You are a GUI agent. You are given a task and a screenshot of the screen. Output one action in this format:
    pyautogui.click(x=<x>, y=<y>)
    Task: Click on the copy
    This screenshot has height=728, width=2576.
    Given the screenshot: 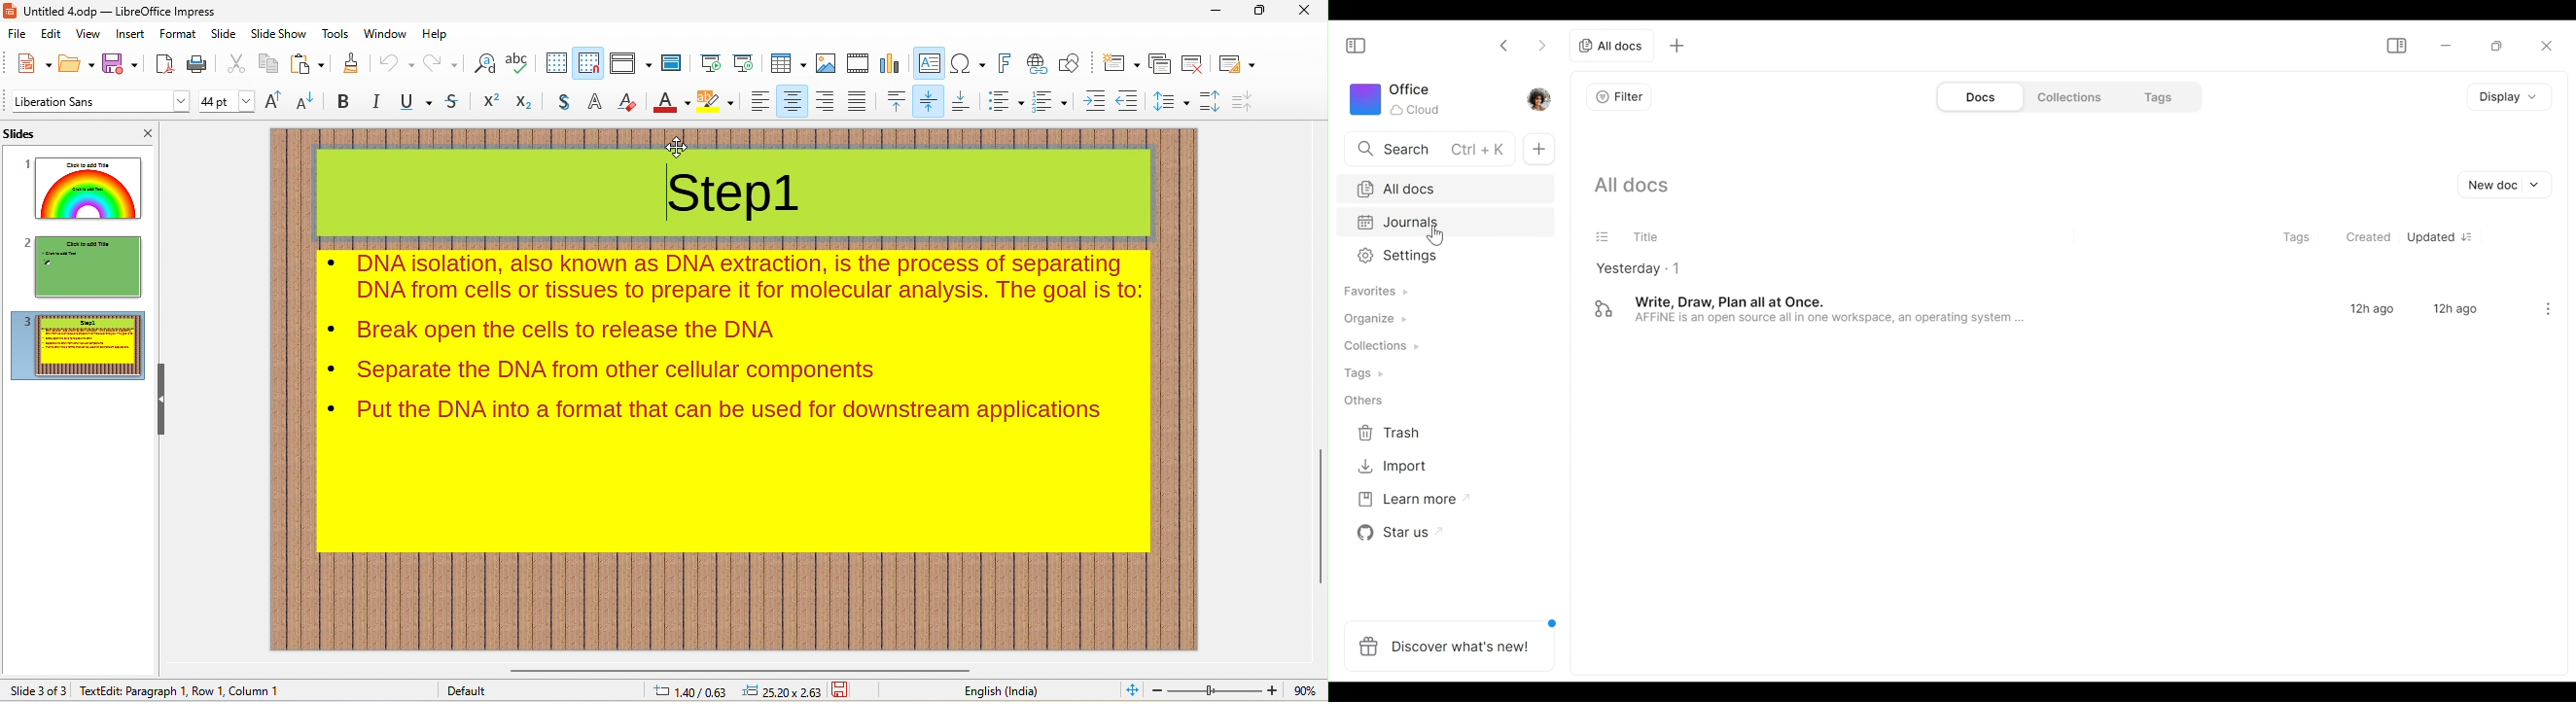 What is the action you would take?
    pyautogui.click(x=266, y=64)
    